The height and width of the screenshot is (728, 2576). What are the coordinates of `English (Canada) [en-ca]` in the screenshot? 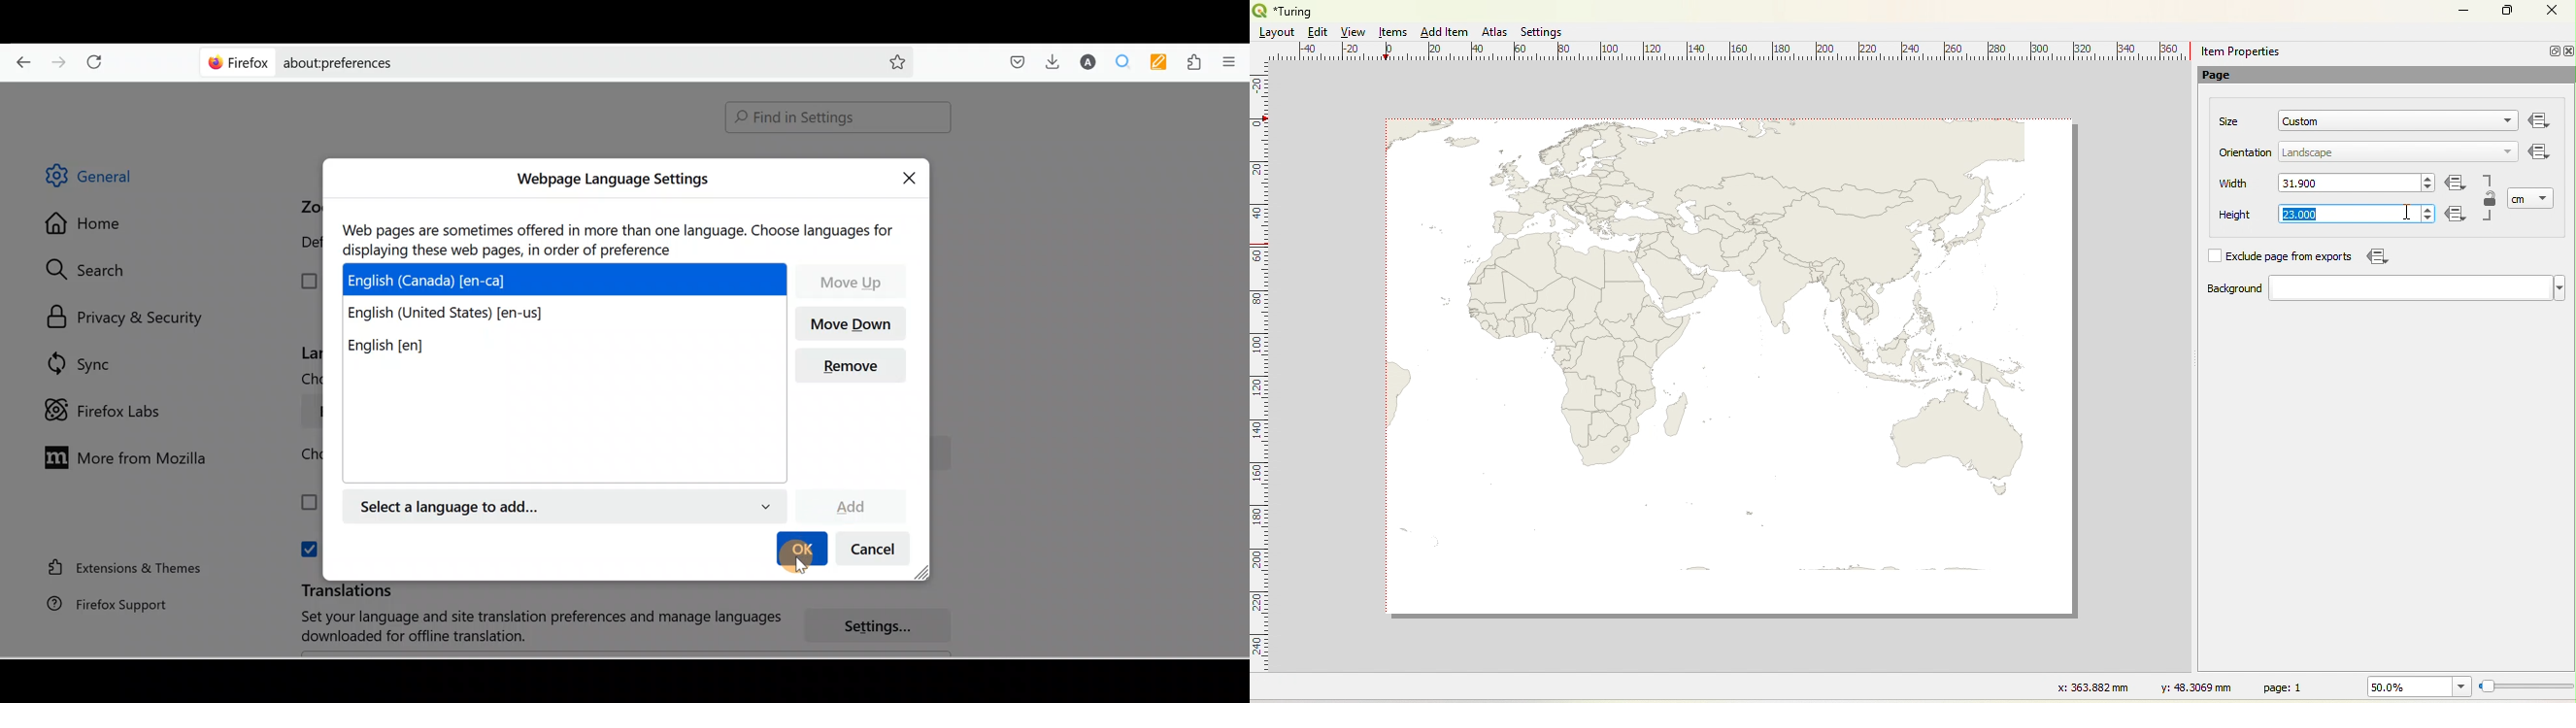 It's located at (561, 283).